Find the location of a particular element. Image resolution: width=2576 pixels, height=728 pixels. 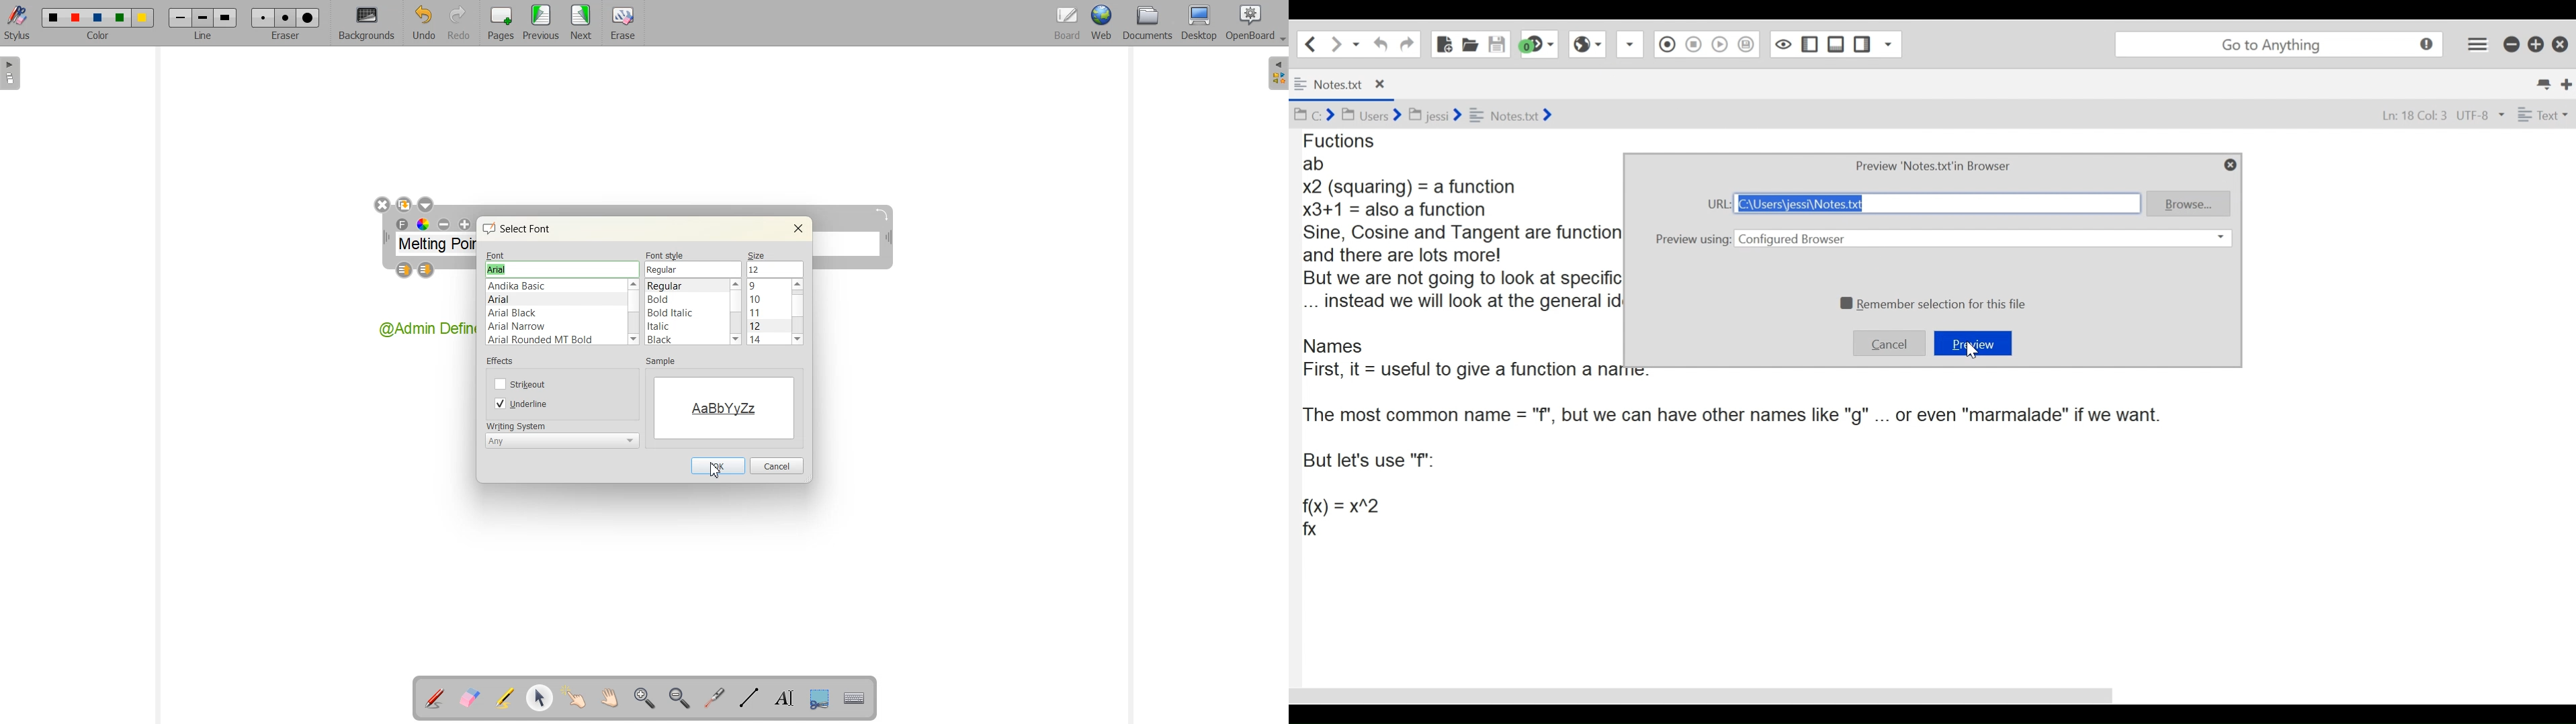

FuctionsabX2 (squaring) = a functionx3+1 = also a functionSine, Cosine and Tangent are functions used in trigonometryand there are lots more!But we are not going to look at specific functions ...... instead we will look at the general idea of a function.NamesFirst, it = useful to give a function a name.The most common name = "f", but we can have other names like "g" ... or even "marmalade" if we want.But let's use "f":f(x) = x^2 fx is located at coordinates (1454, 339).